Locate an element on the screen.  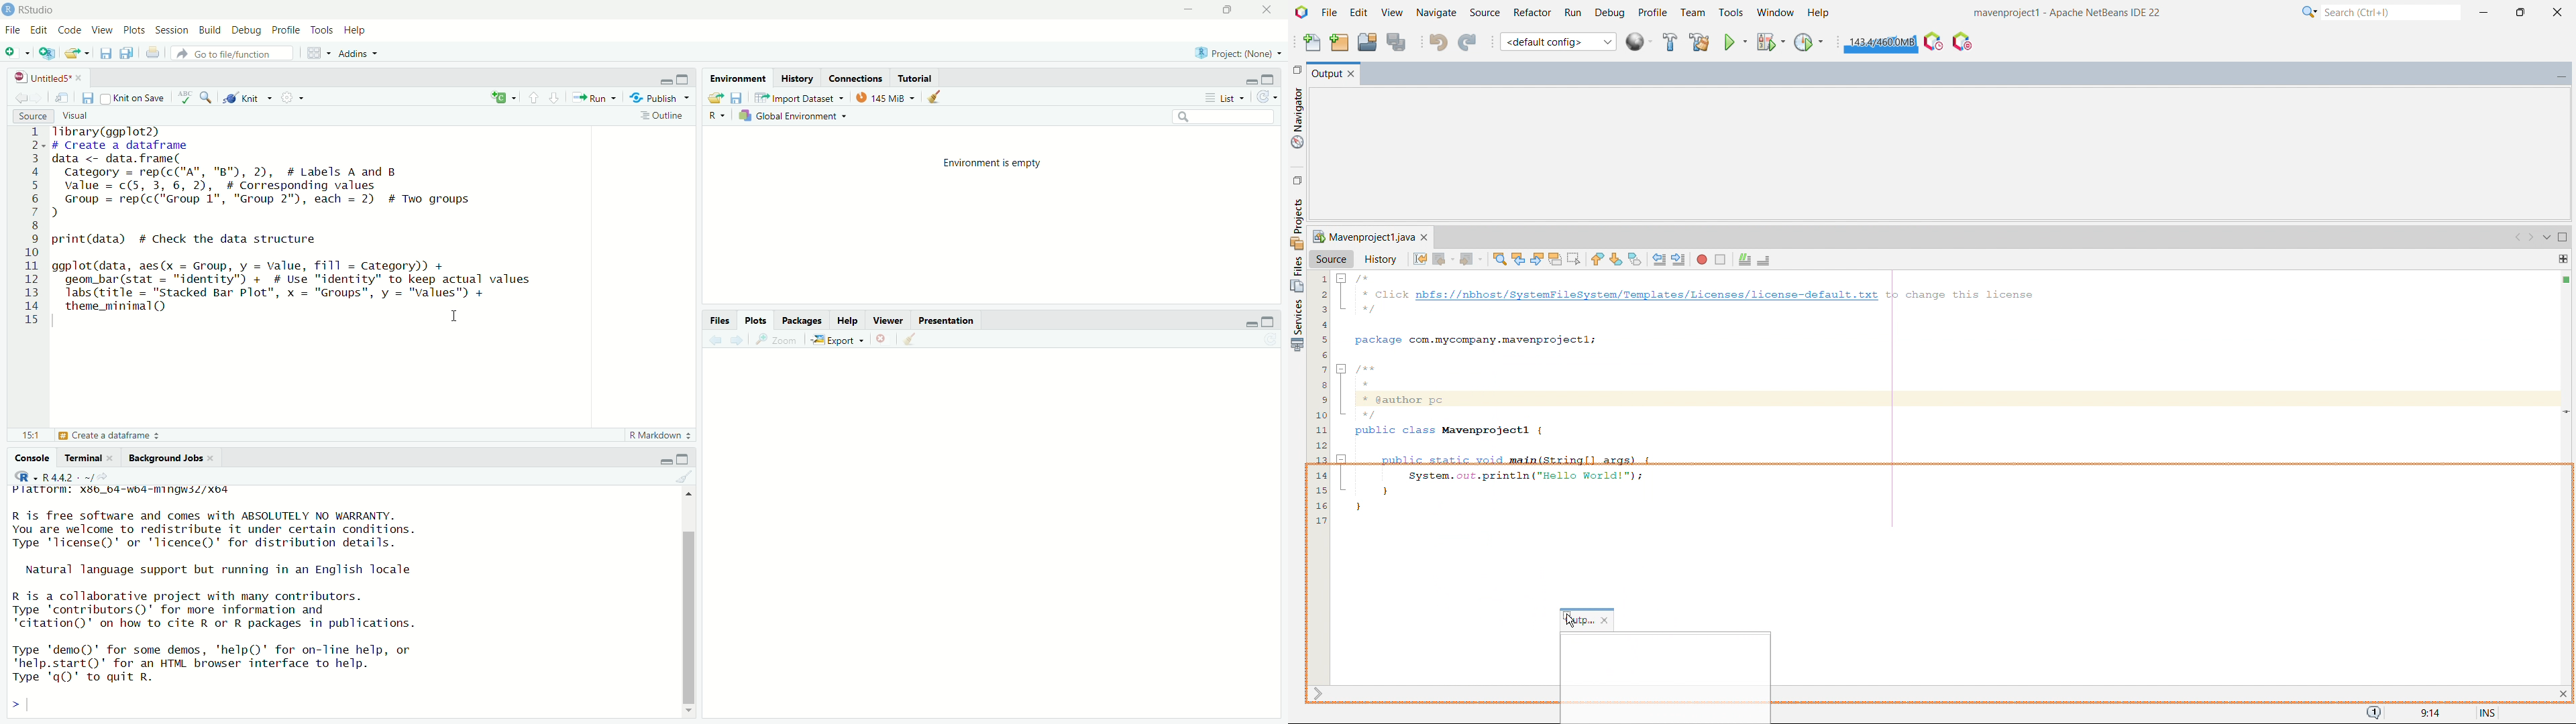
Environment is empty is located at coordinates (996, 162).